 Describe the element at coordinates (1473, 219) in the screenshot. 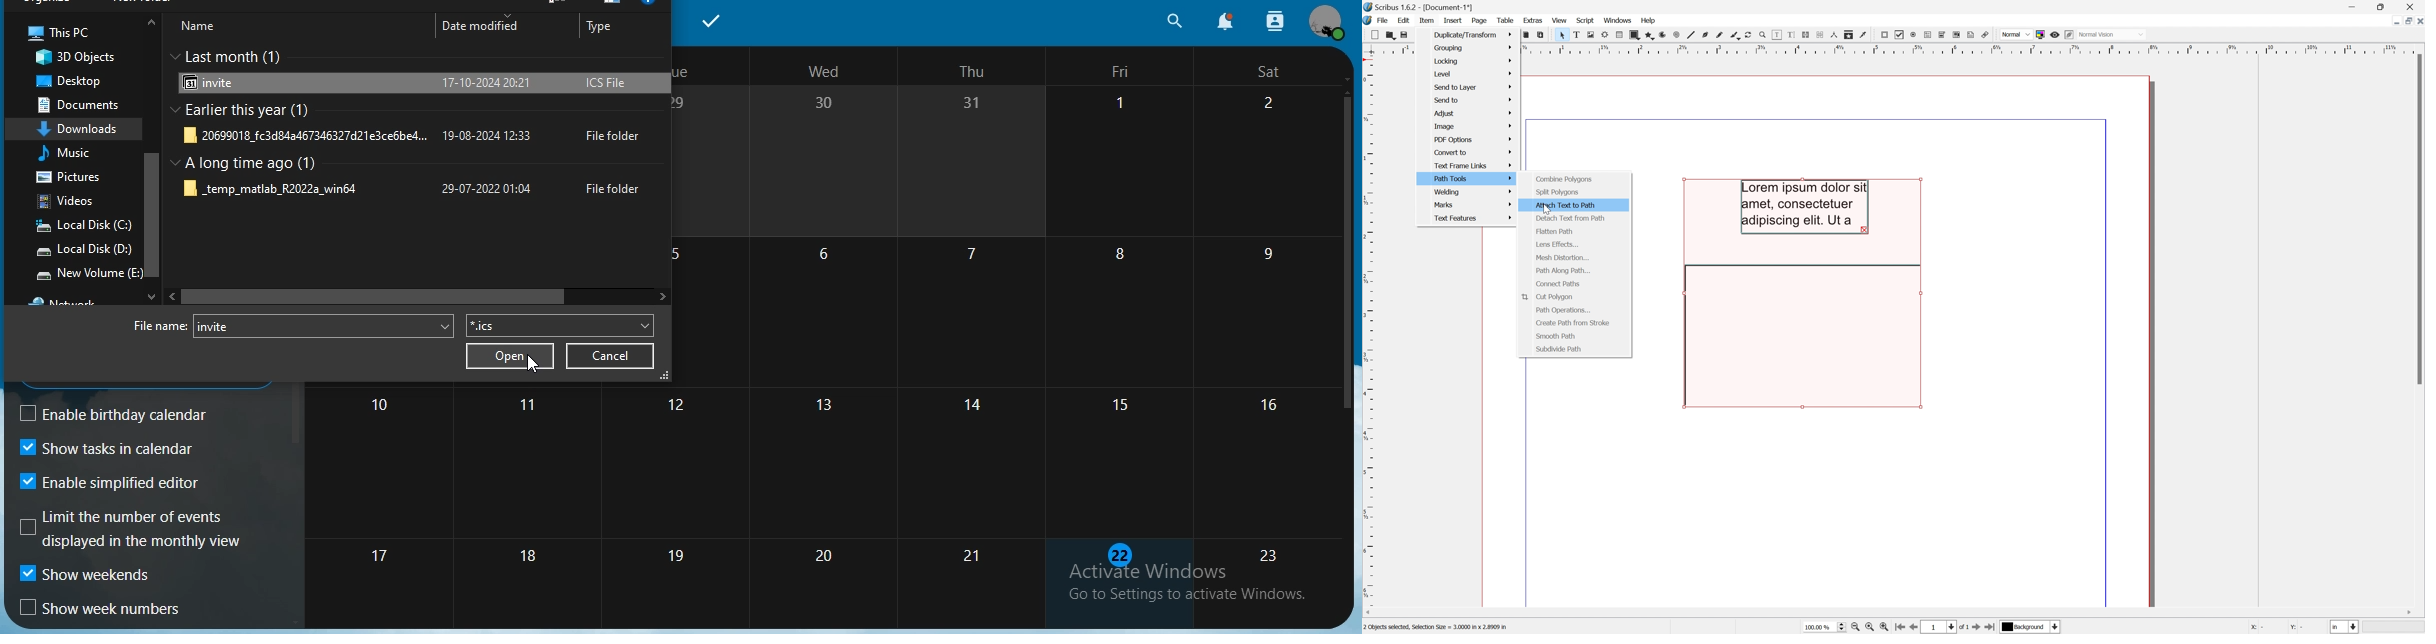

I see `Text features` at that location.